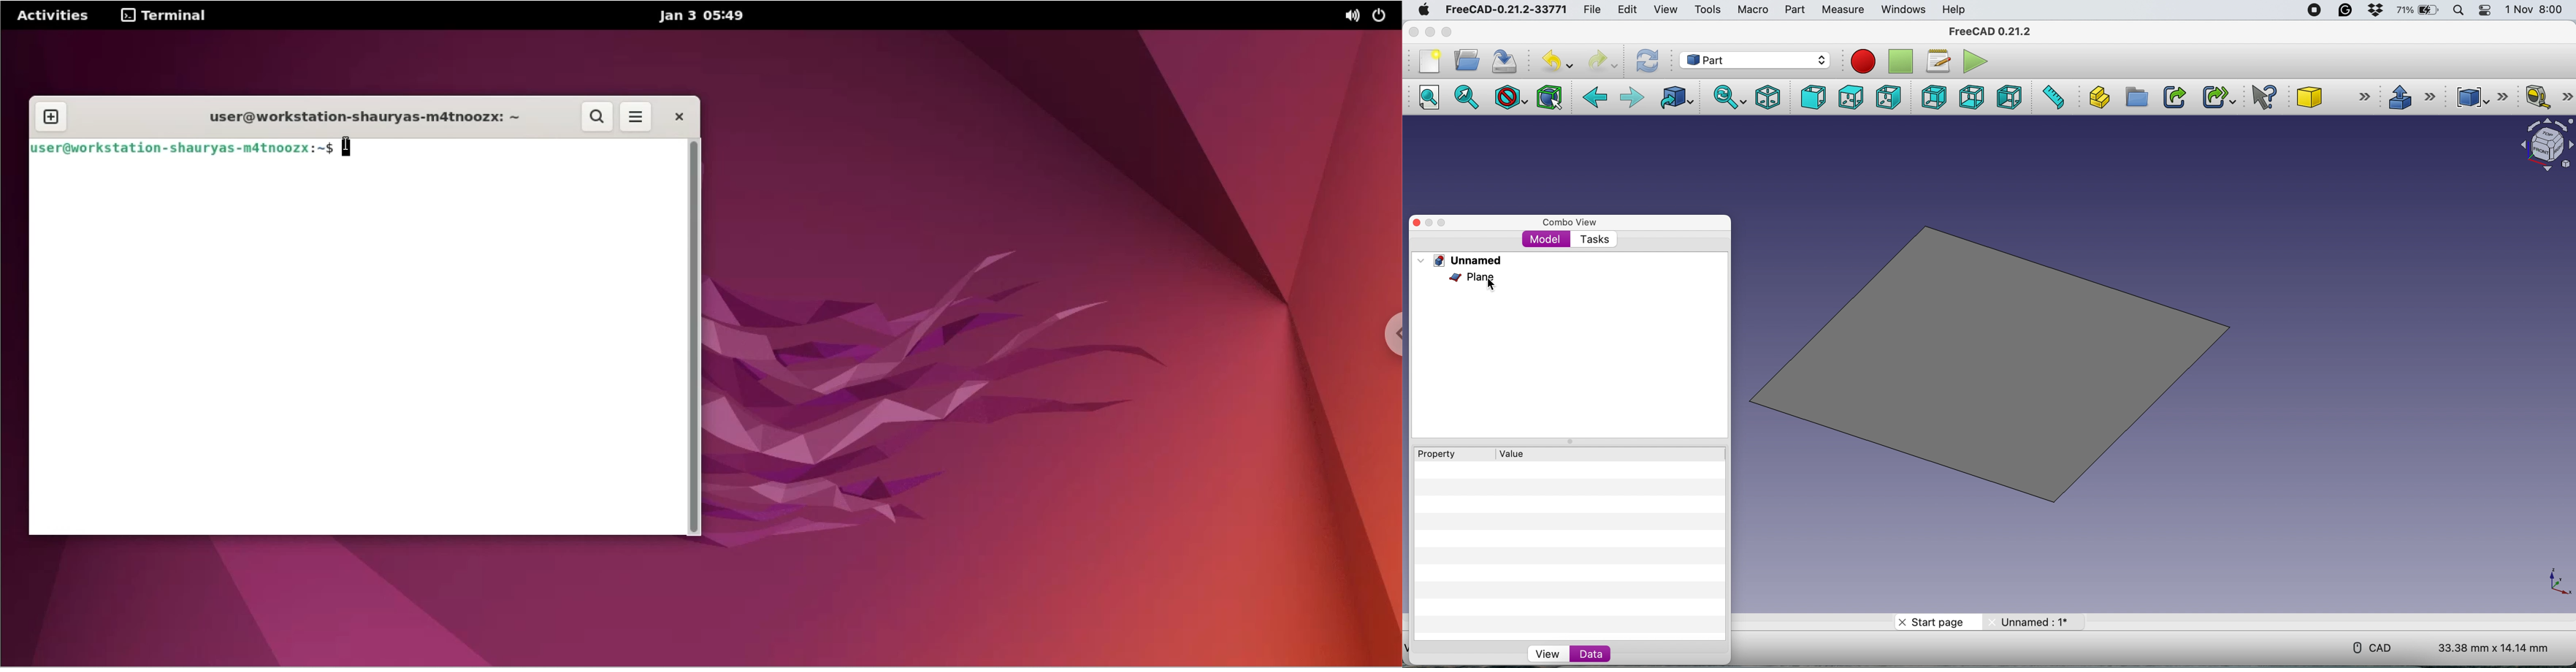  Describe the element at coordinates (1430, 31) in the screenshot. I see `minimise` at that location.